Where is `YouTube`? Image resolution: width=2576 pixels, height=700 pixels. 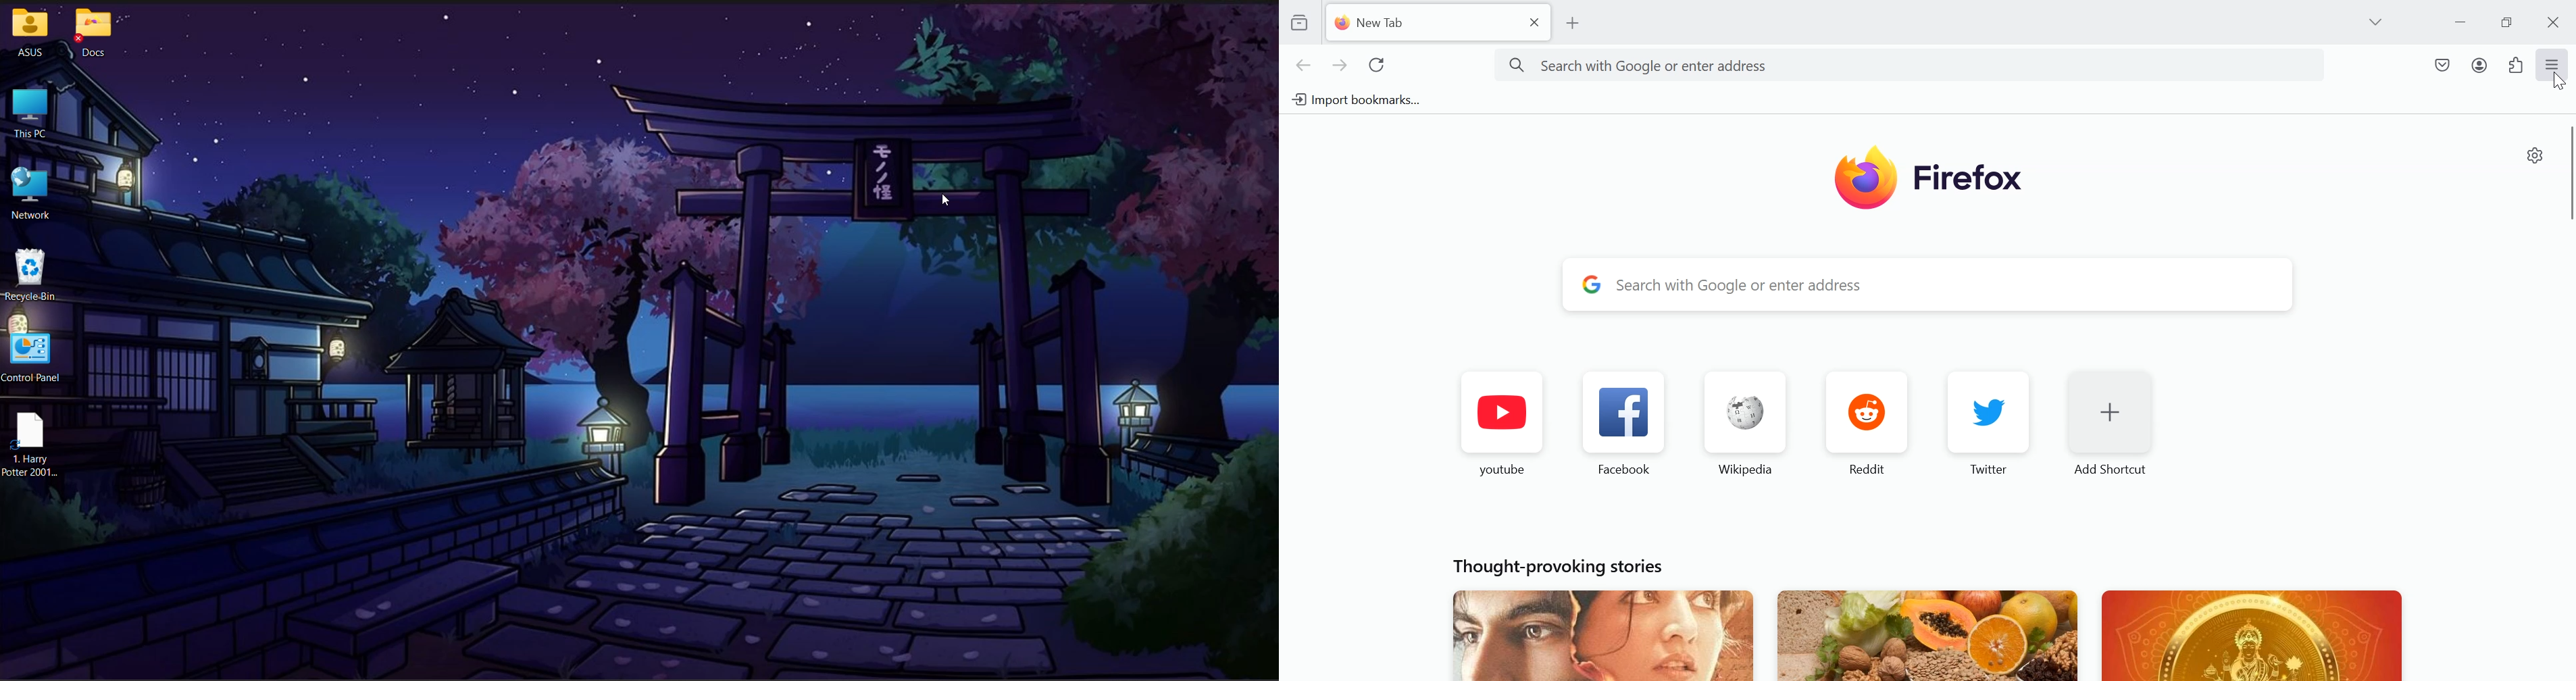
YouTube is located at coordinates (1502, 422).